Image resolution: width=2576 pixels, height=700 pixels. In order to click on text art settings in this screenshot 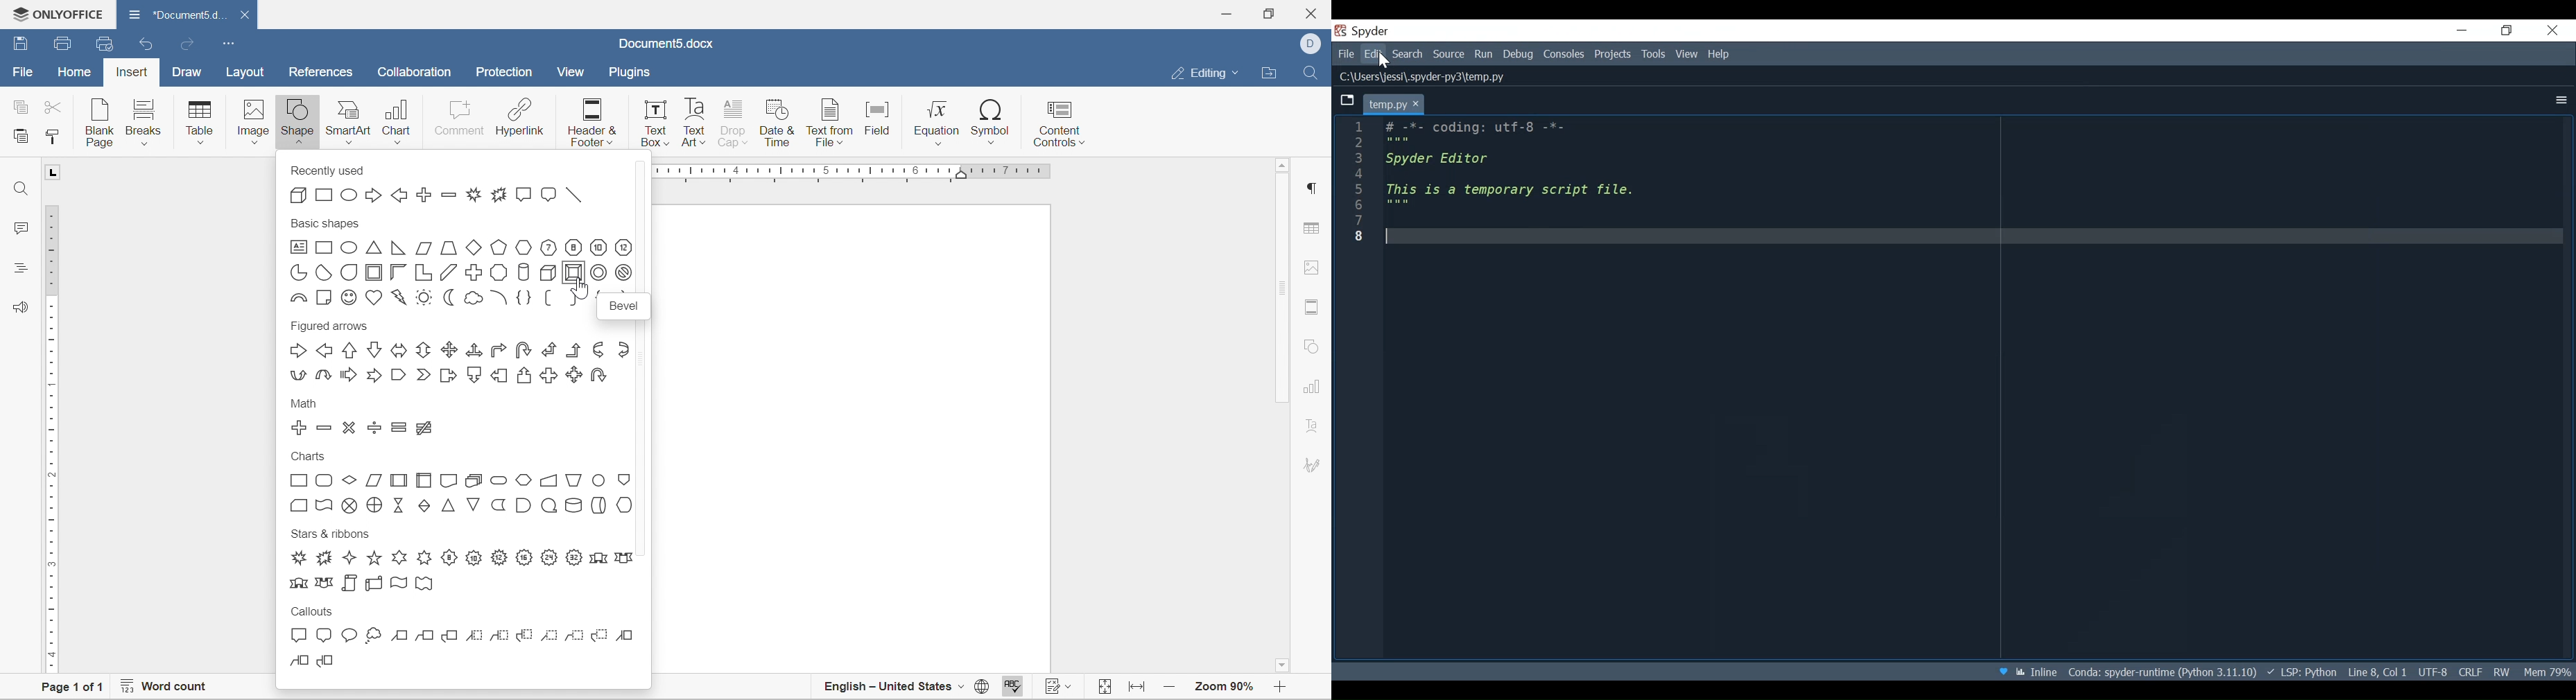, I will do `click(1315, 425)`.